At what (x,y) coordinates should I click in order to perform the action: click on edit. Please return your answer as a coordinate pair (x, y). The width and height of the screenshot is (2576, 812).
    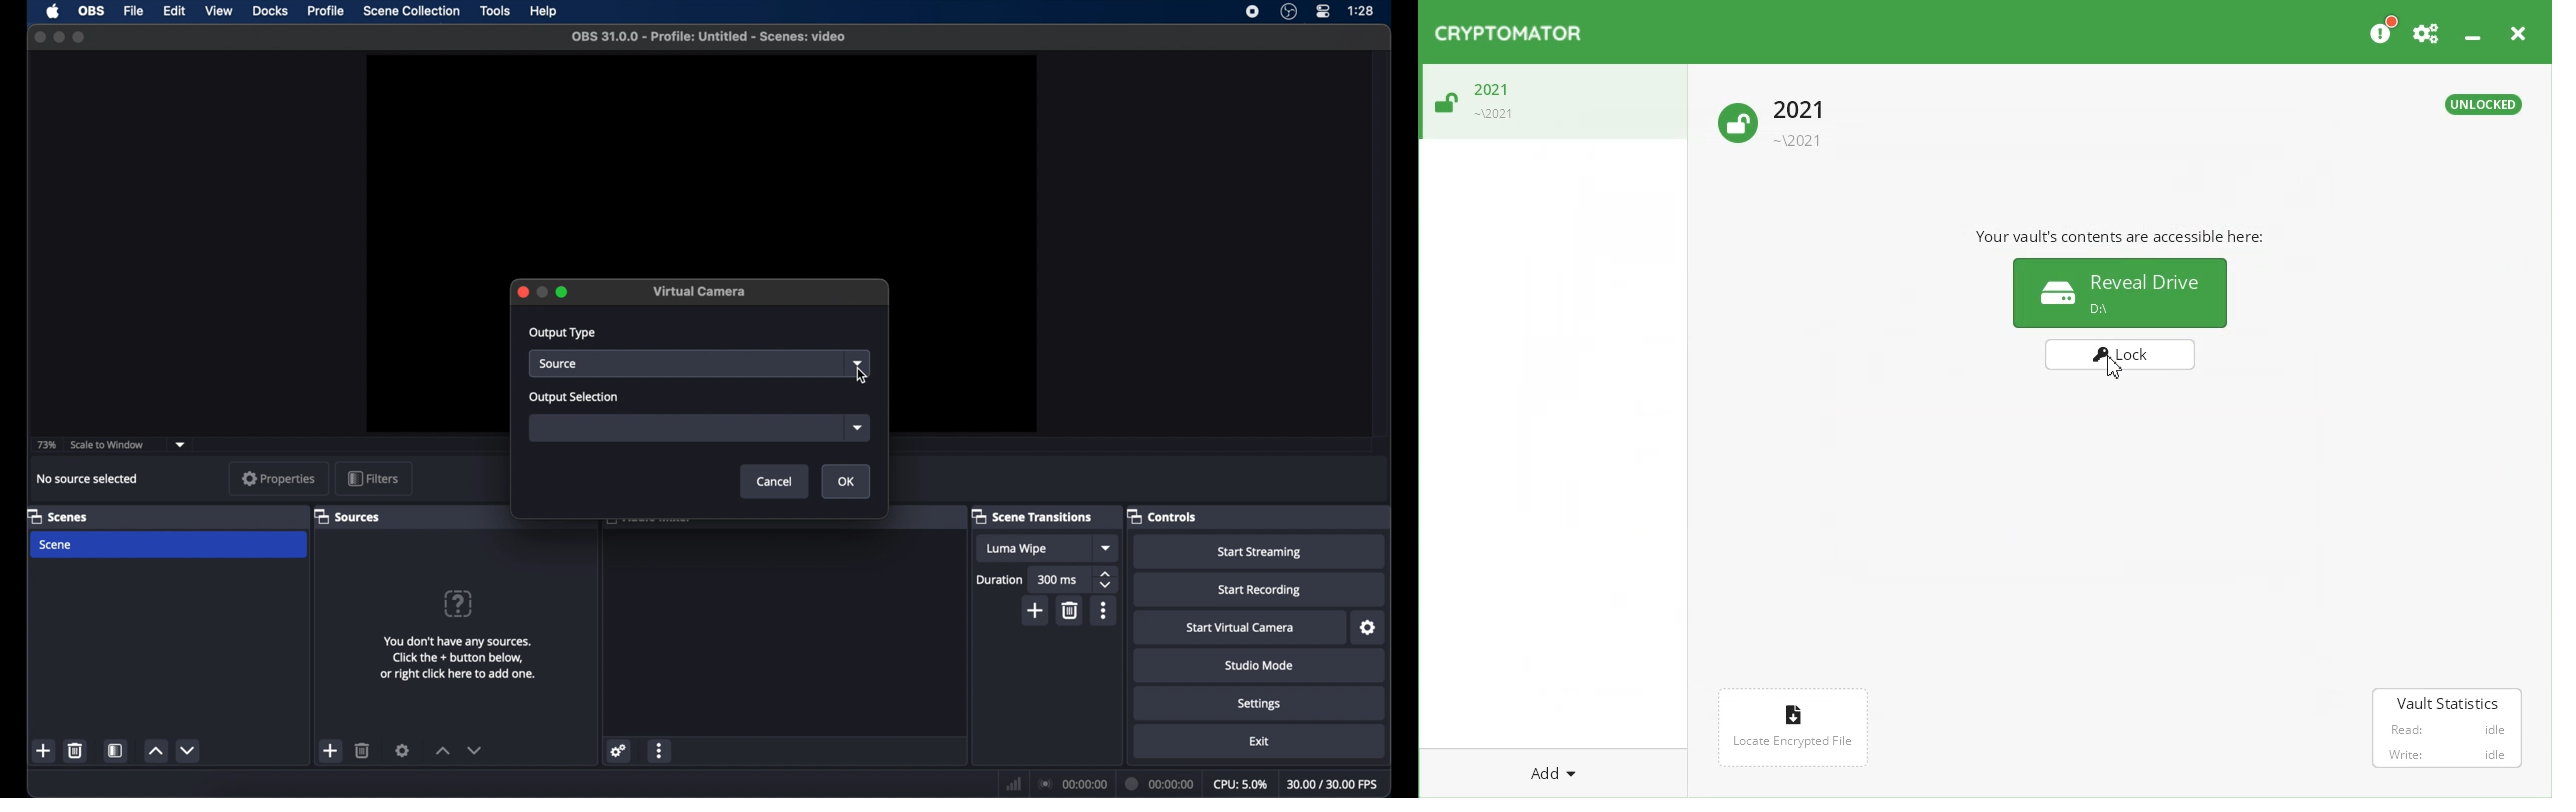
    Looking at the image, I should click on (174, 12).